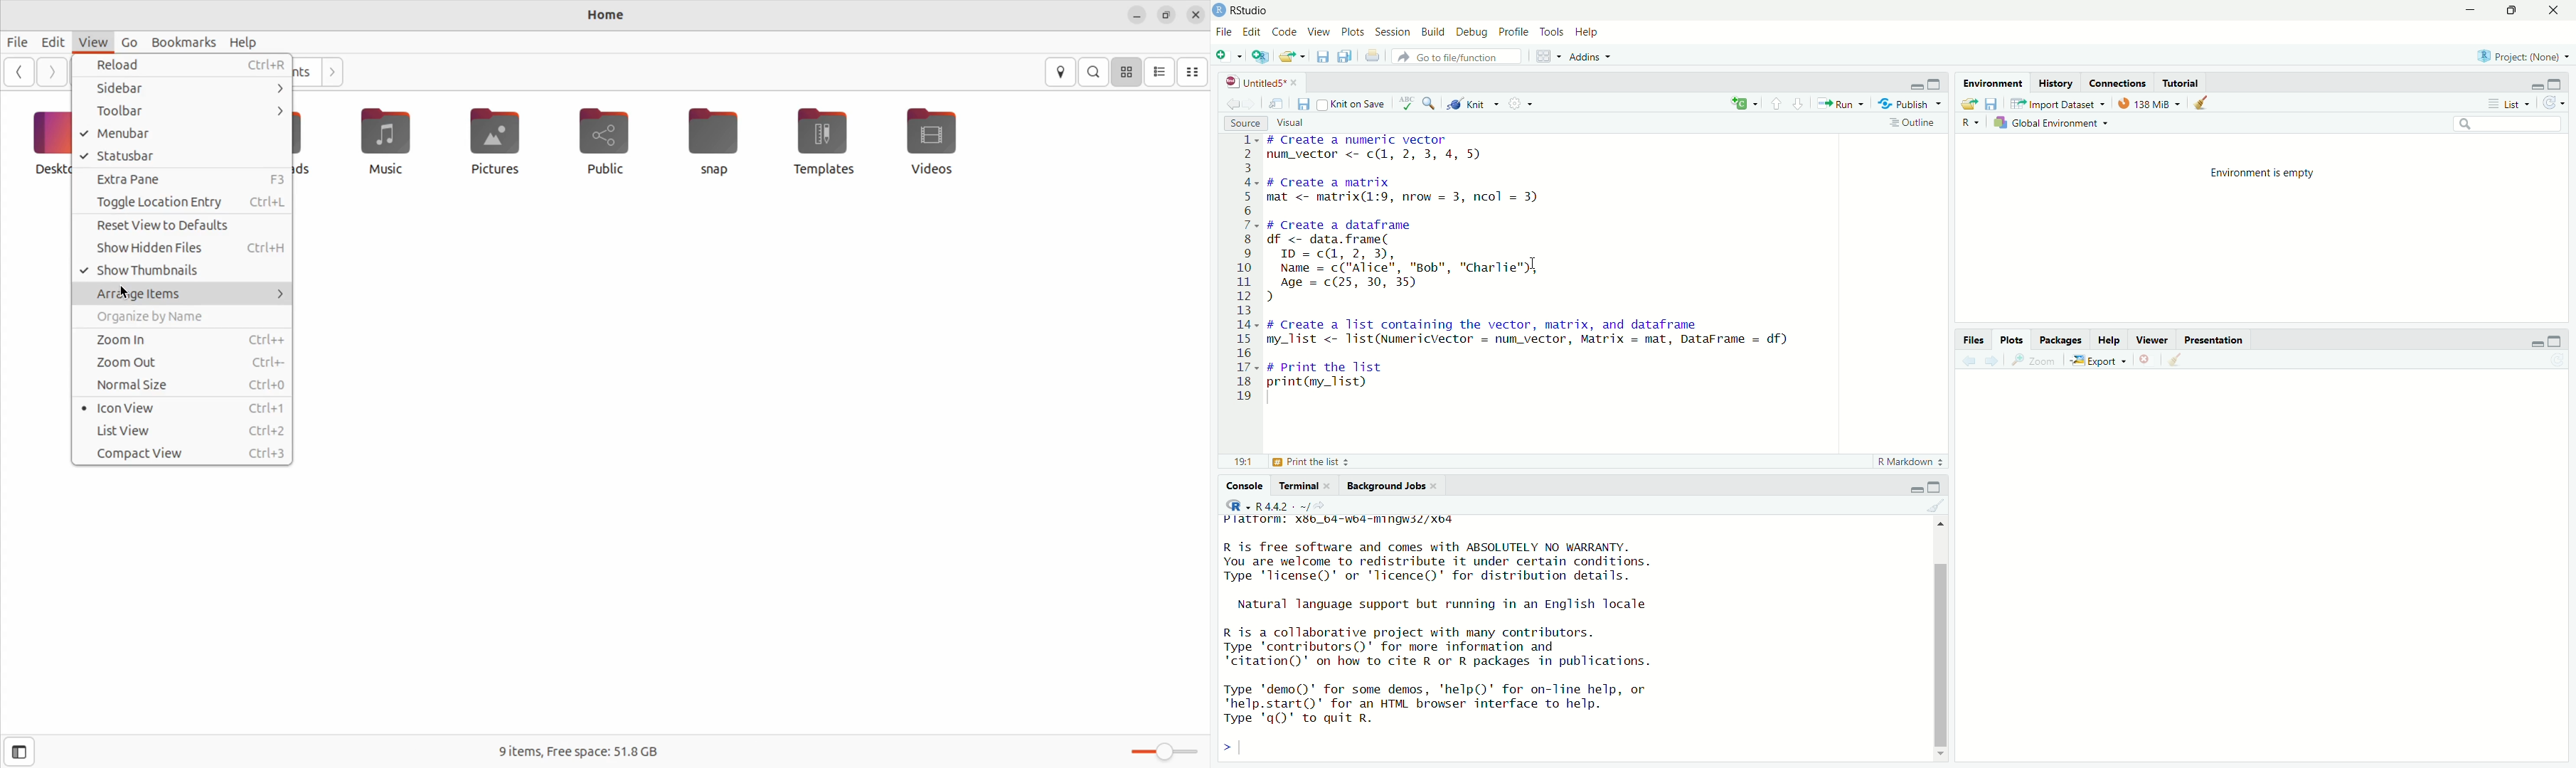 This screenshot has height=784, width=2576. Describe the element at coordinates (2057, 83) in the screenshot. I see `{istory` at that location.